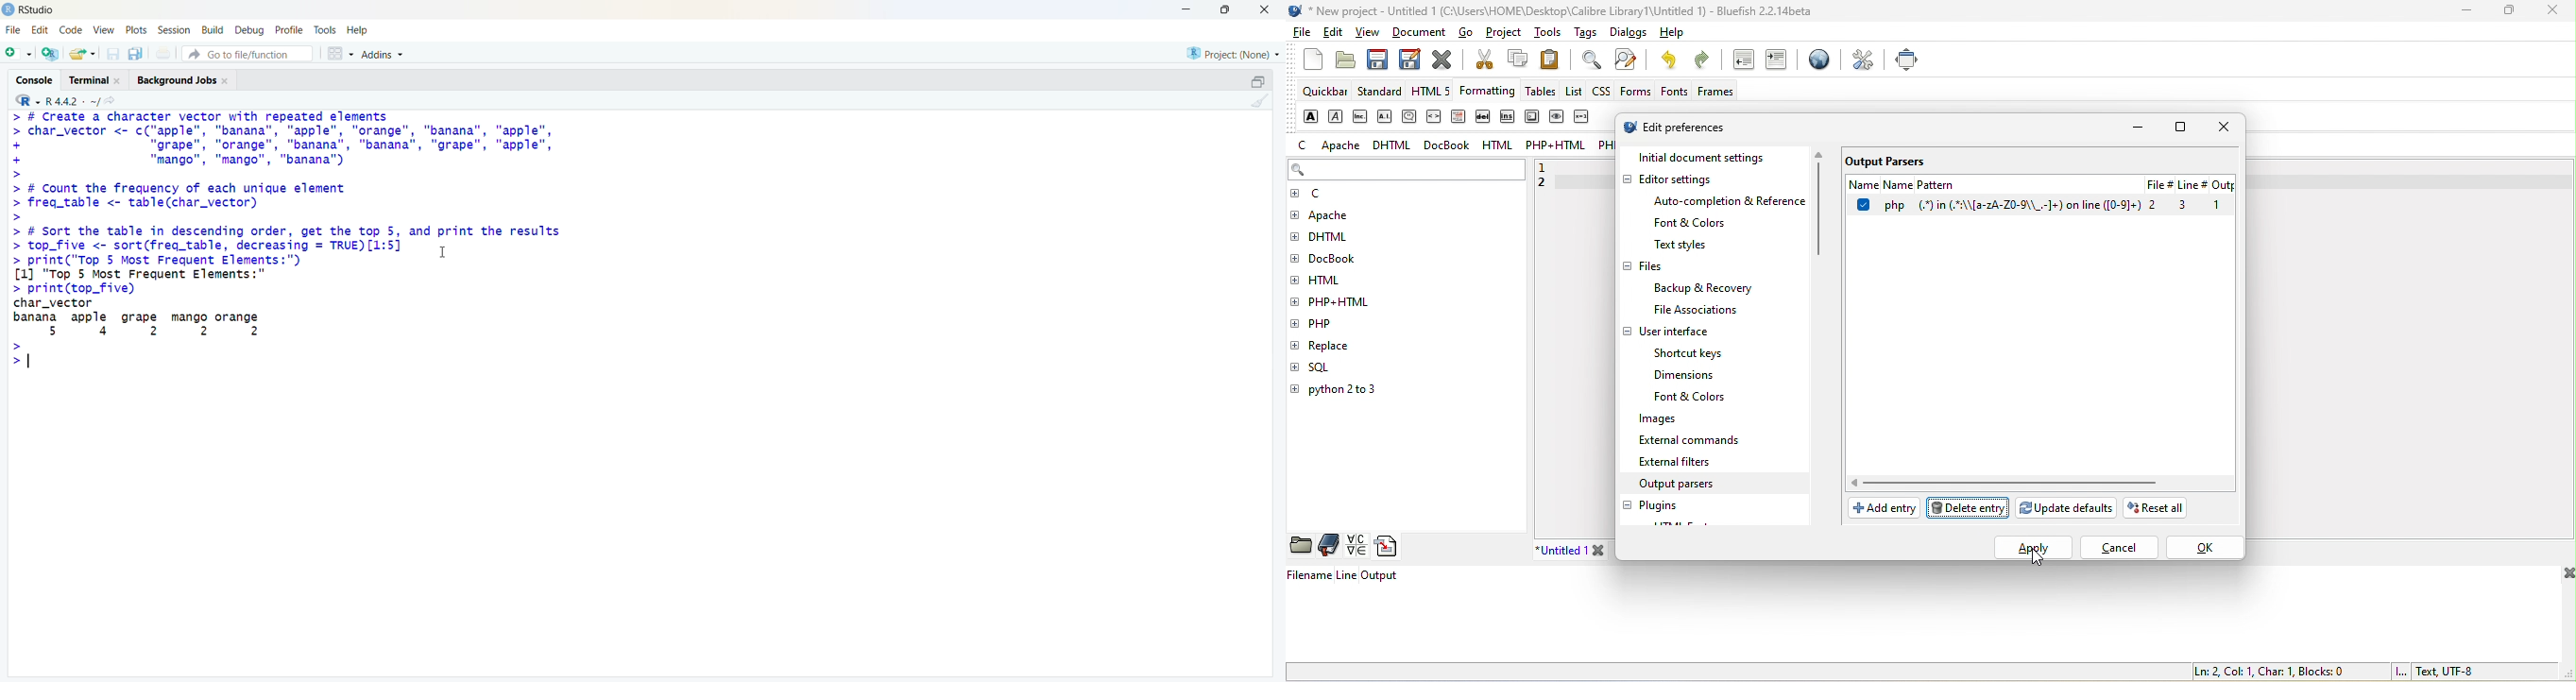  What do you see at coordinates (137, 31) in the screenshot?
I see `Plots` at bounding box center [137, 31].